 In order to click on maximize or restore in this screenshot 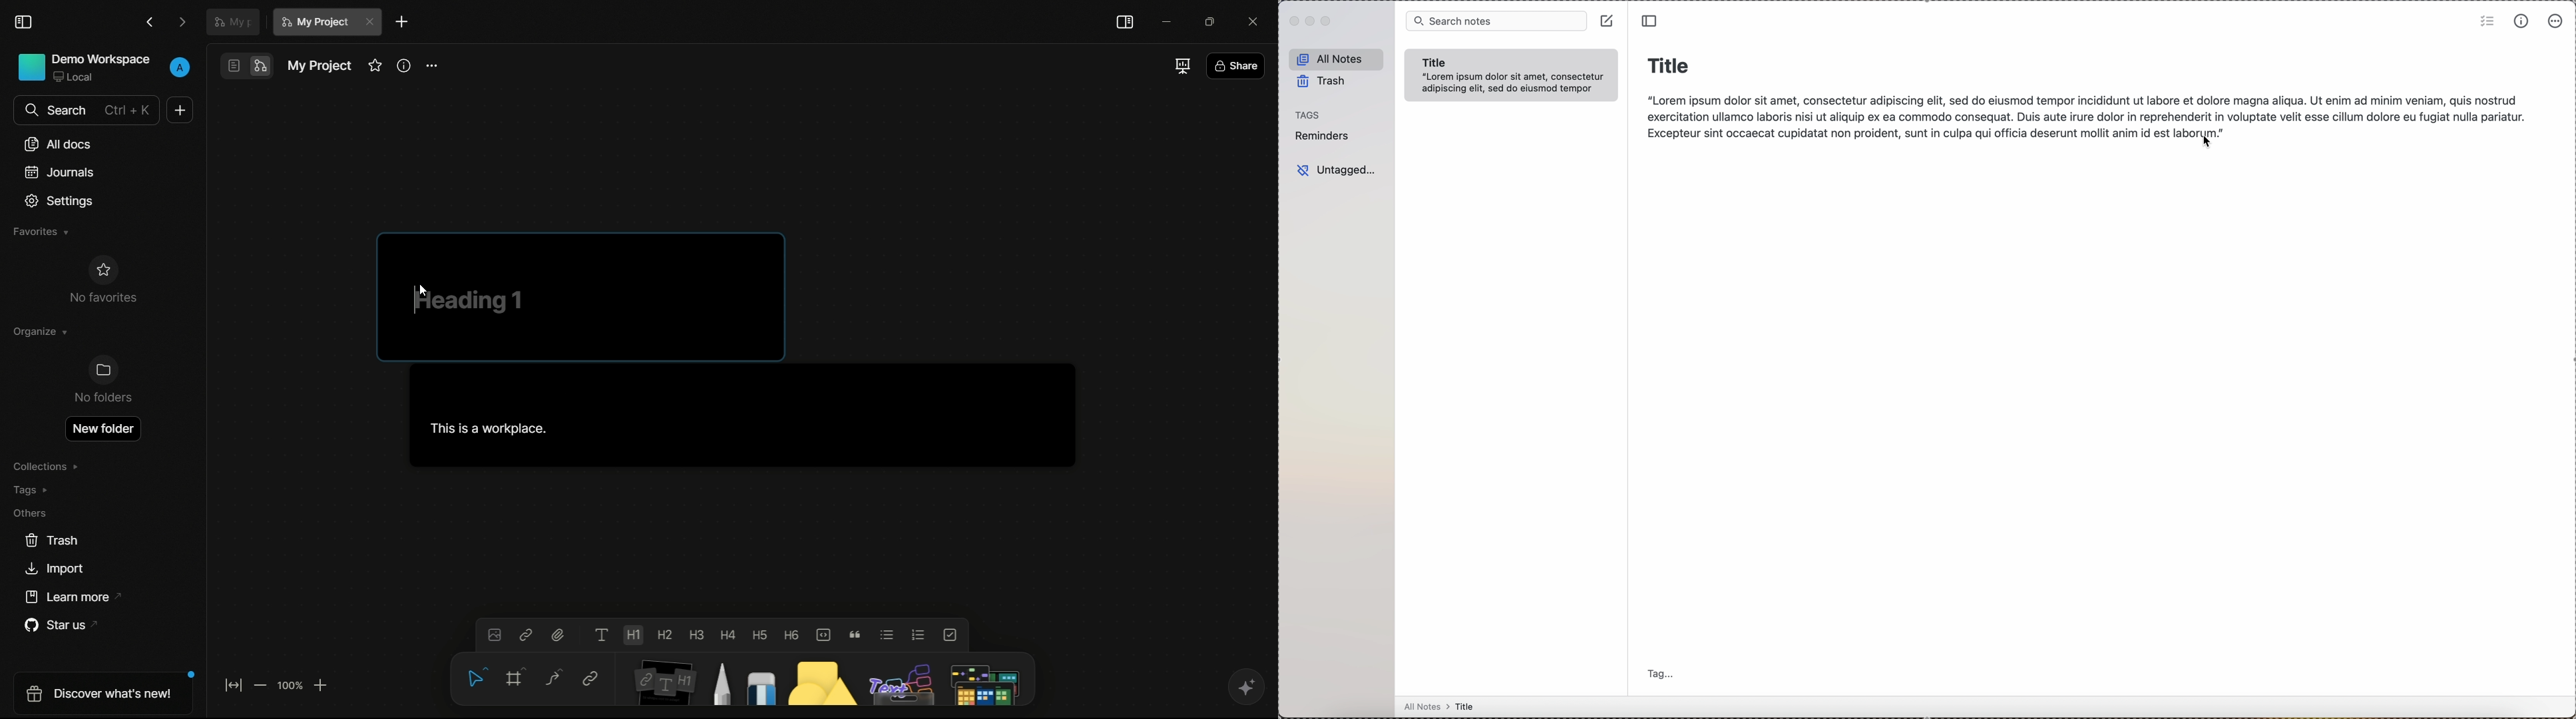, I will do `click(1211, 21)`.